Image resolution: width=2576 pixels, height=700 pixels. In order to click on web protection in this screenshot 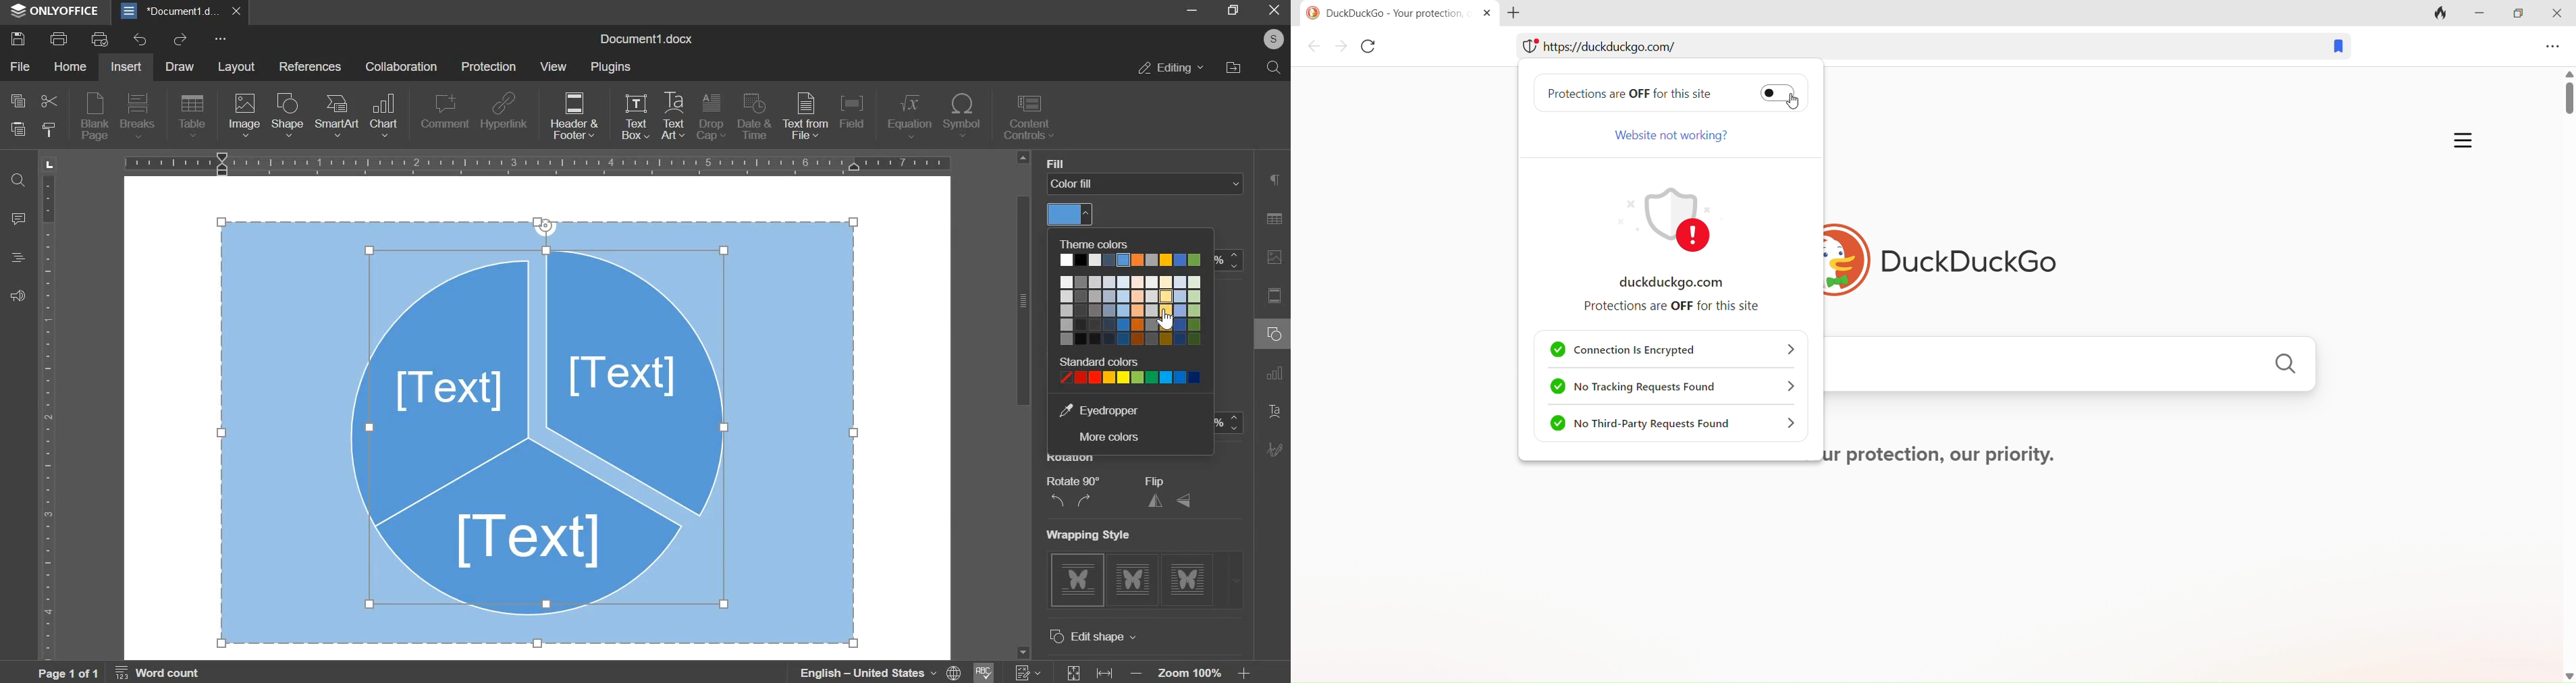, I will do `click(1526, 50)`.